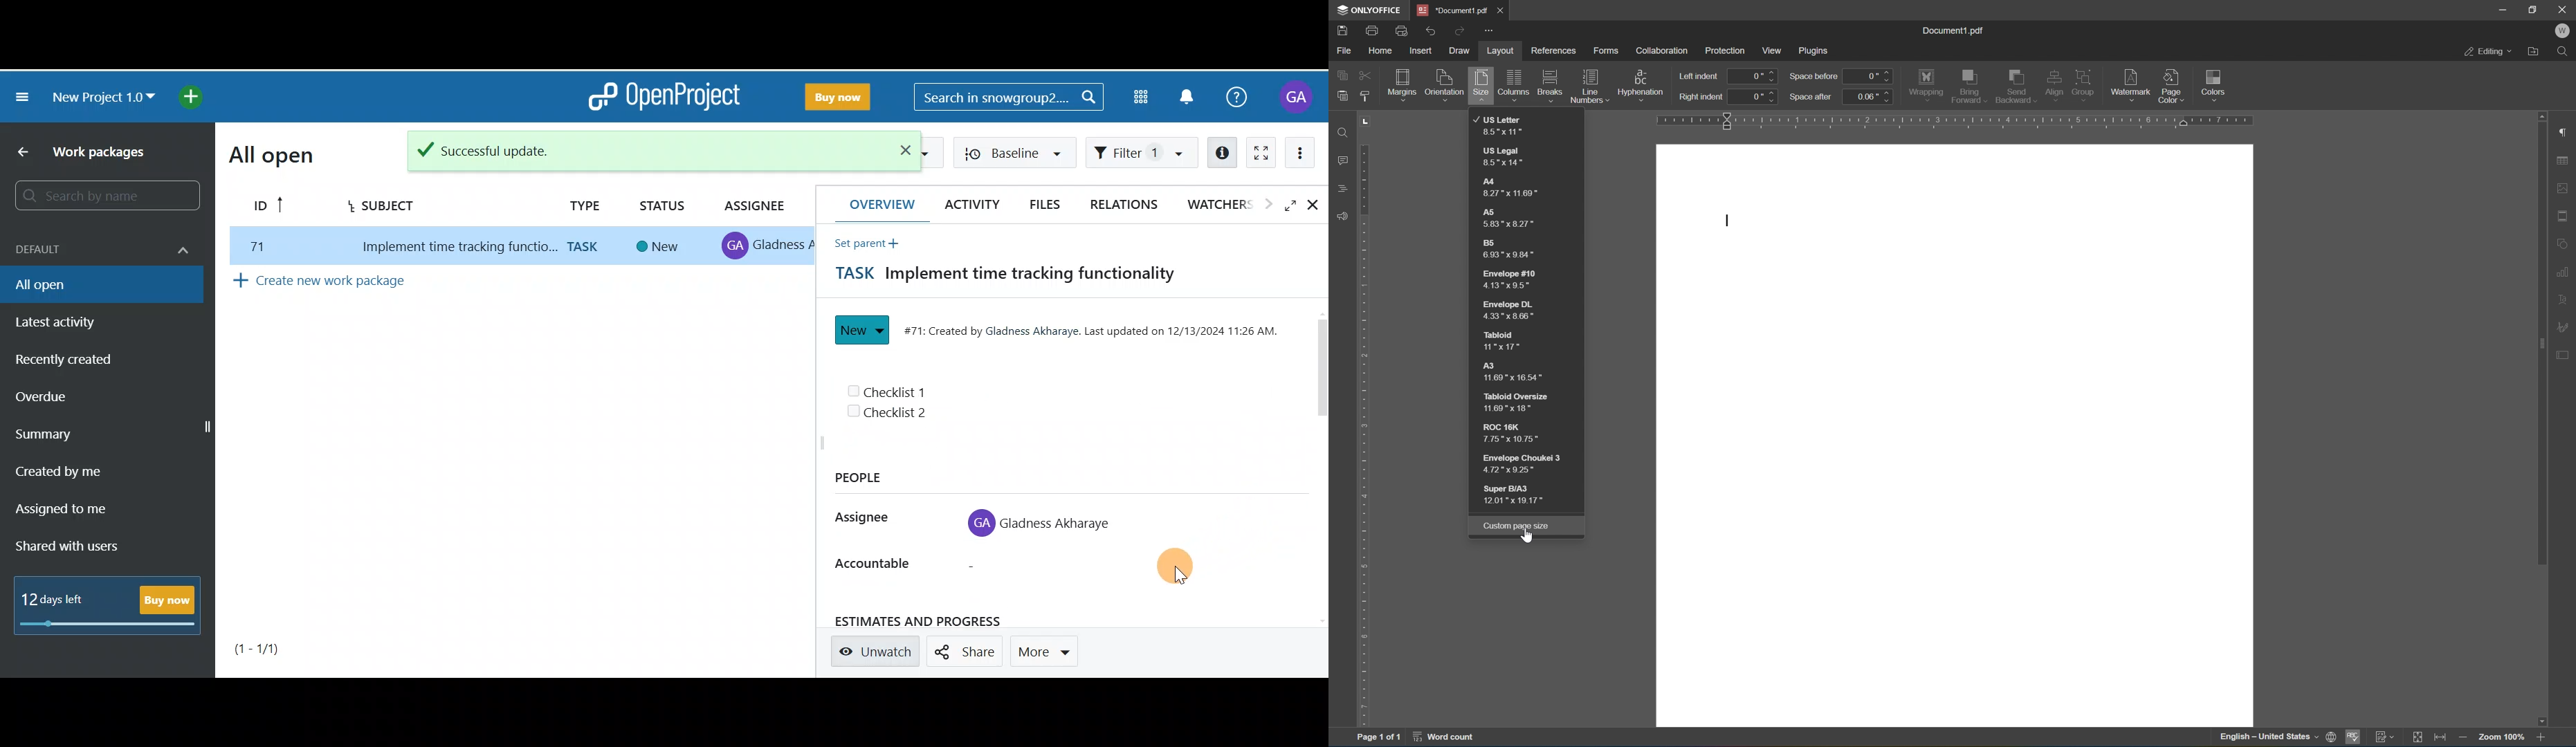 This screenshot has height=756, width=2576. Describe the element at coordinates (1340, 132) in the screenshot. I see `Find` at that location.